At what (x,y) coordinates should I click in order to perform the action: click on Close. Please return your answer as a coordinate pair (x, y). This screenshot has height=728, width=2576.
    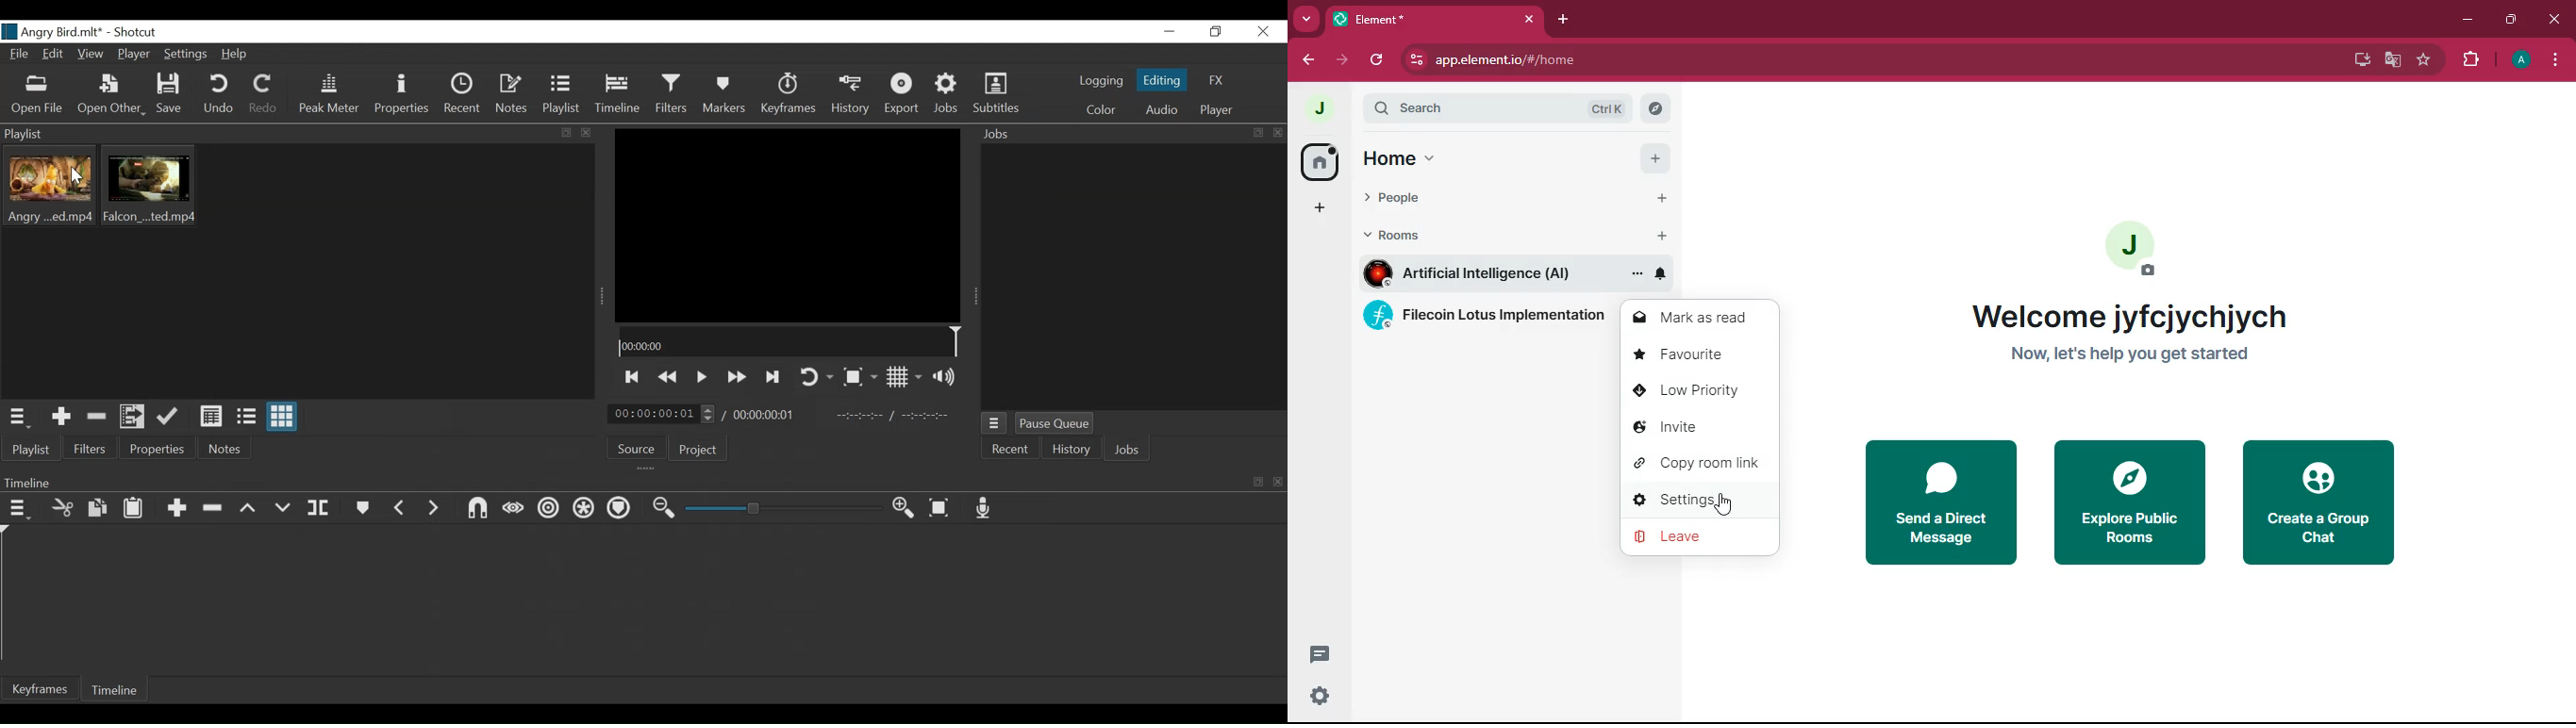
    Looking at the image, I should click on (1262, 31).